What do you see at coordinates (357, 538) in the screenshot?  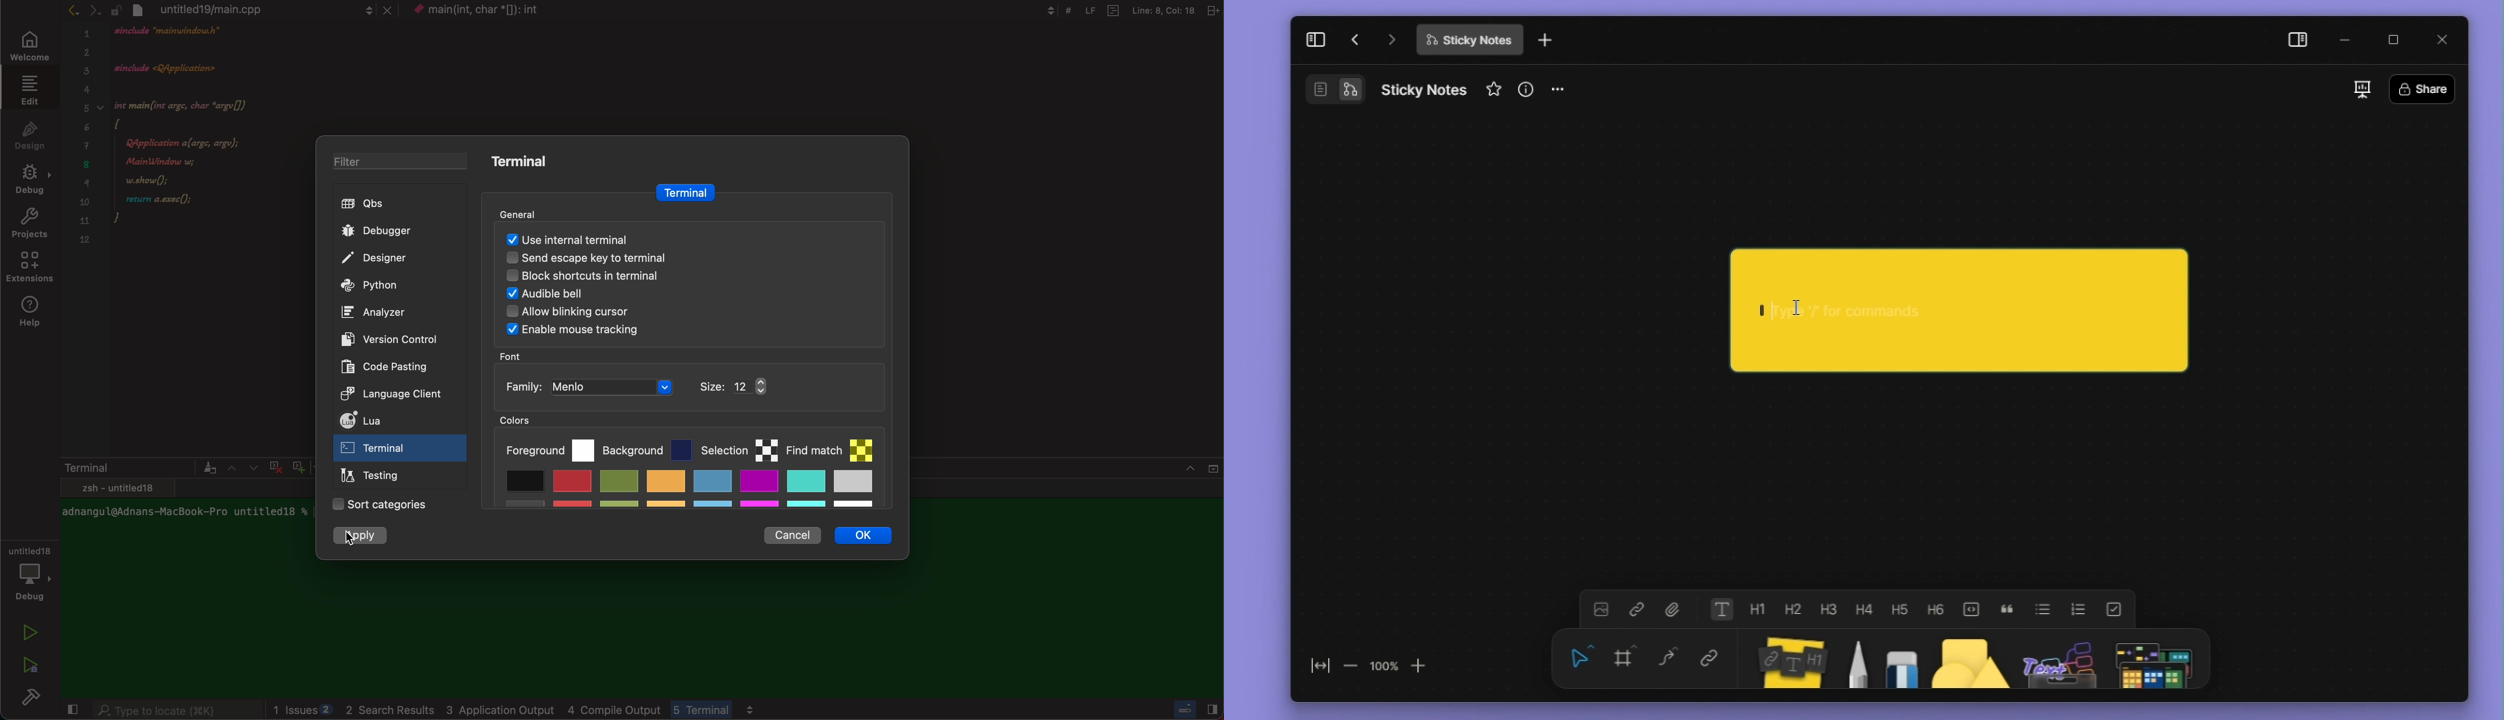 I see `cursor` at bounding box center [357, 538].